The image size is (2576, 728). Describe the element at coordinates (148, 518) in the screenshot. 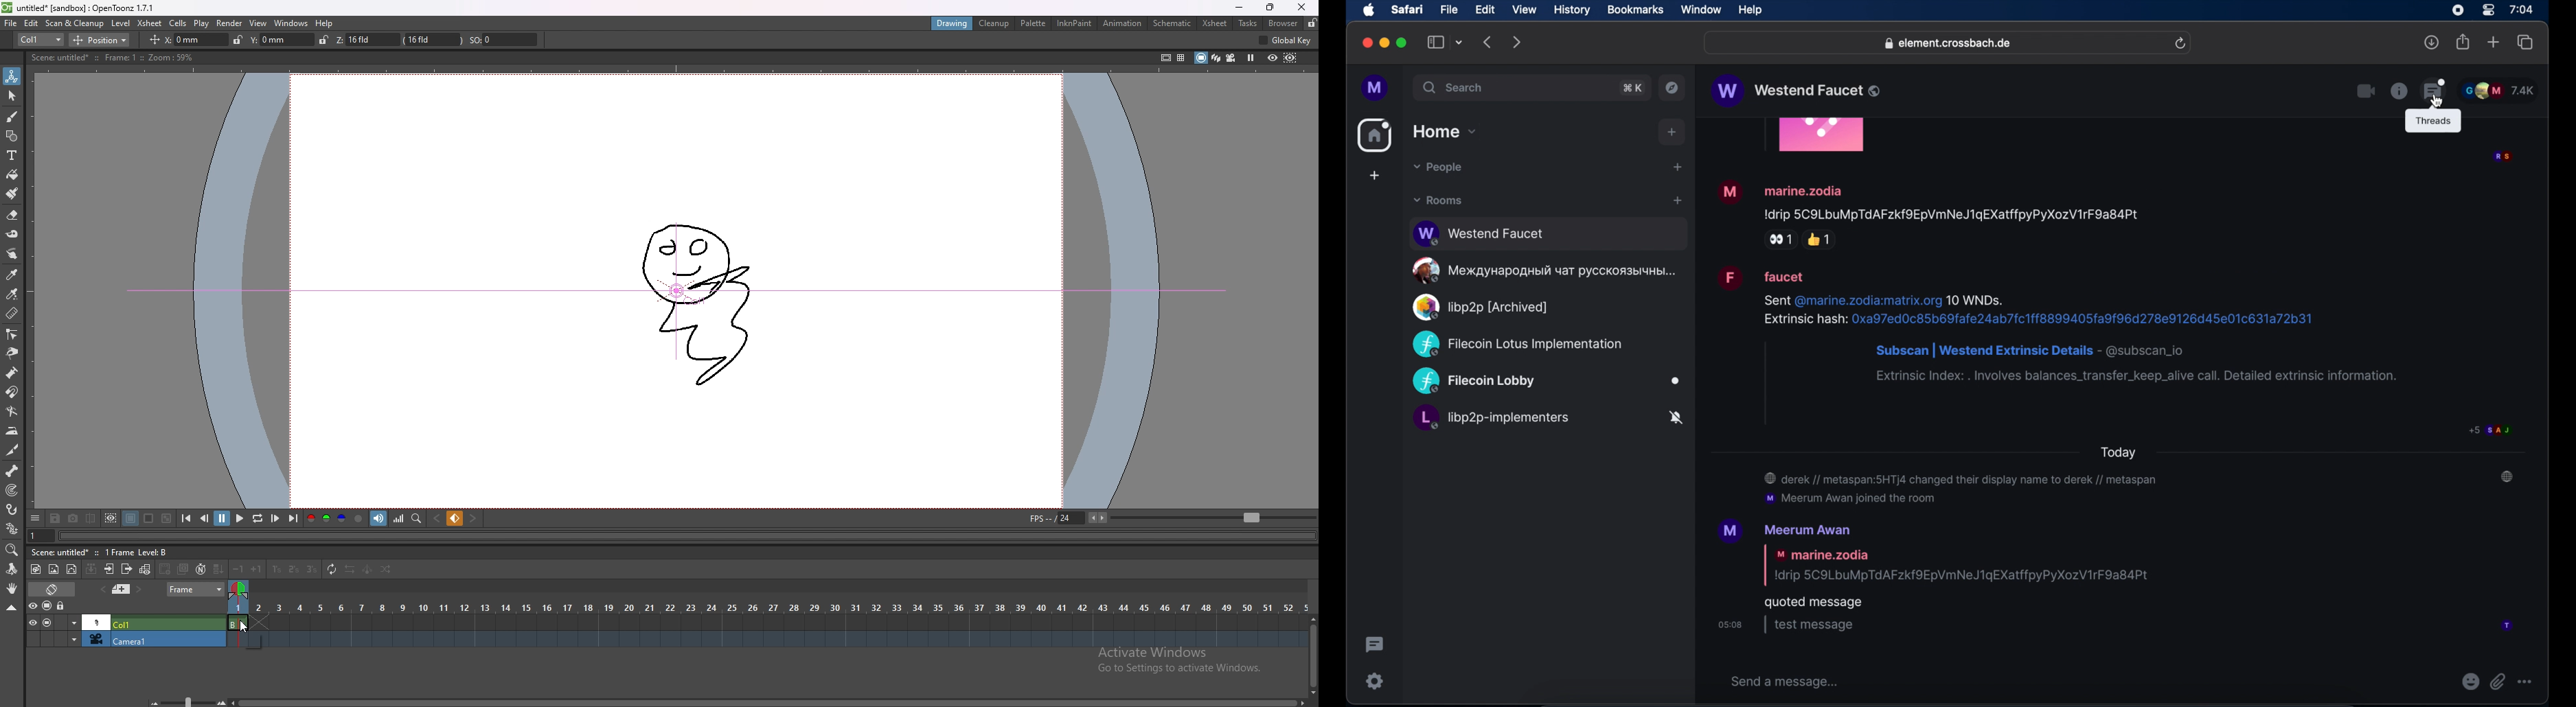

I see `white background` at that location.